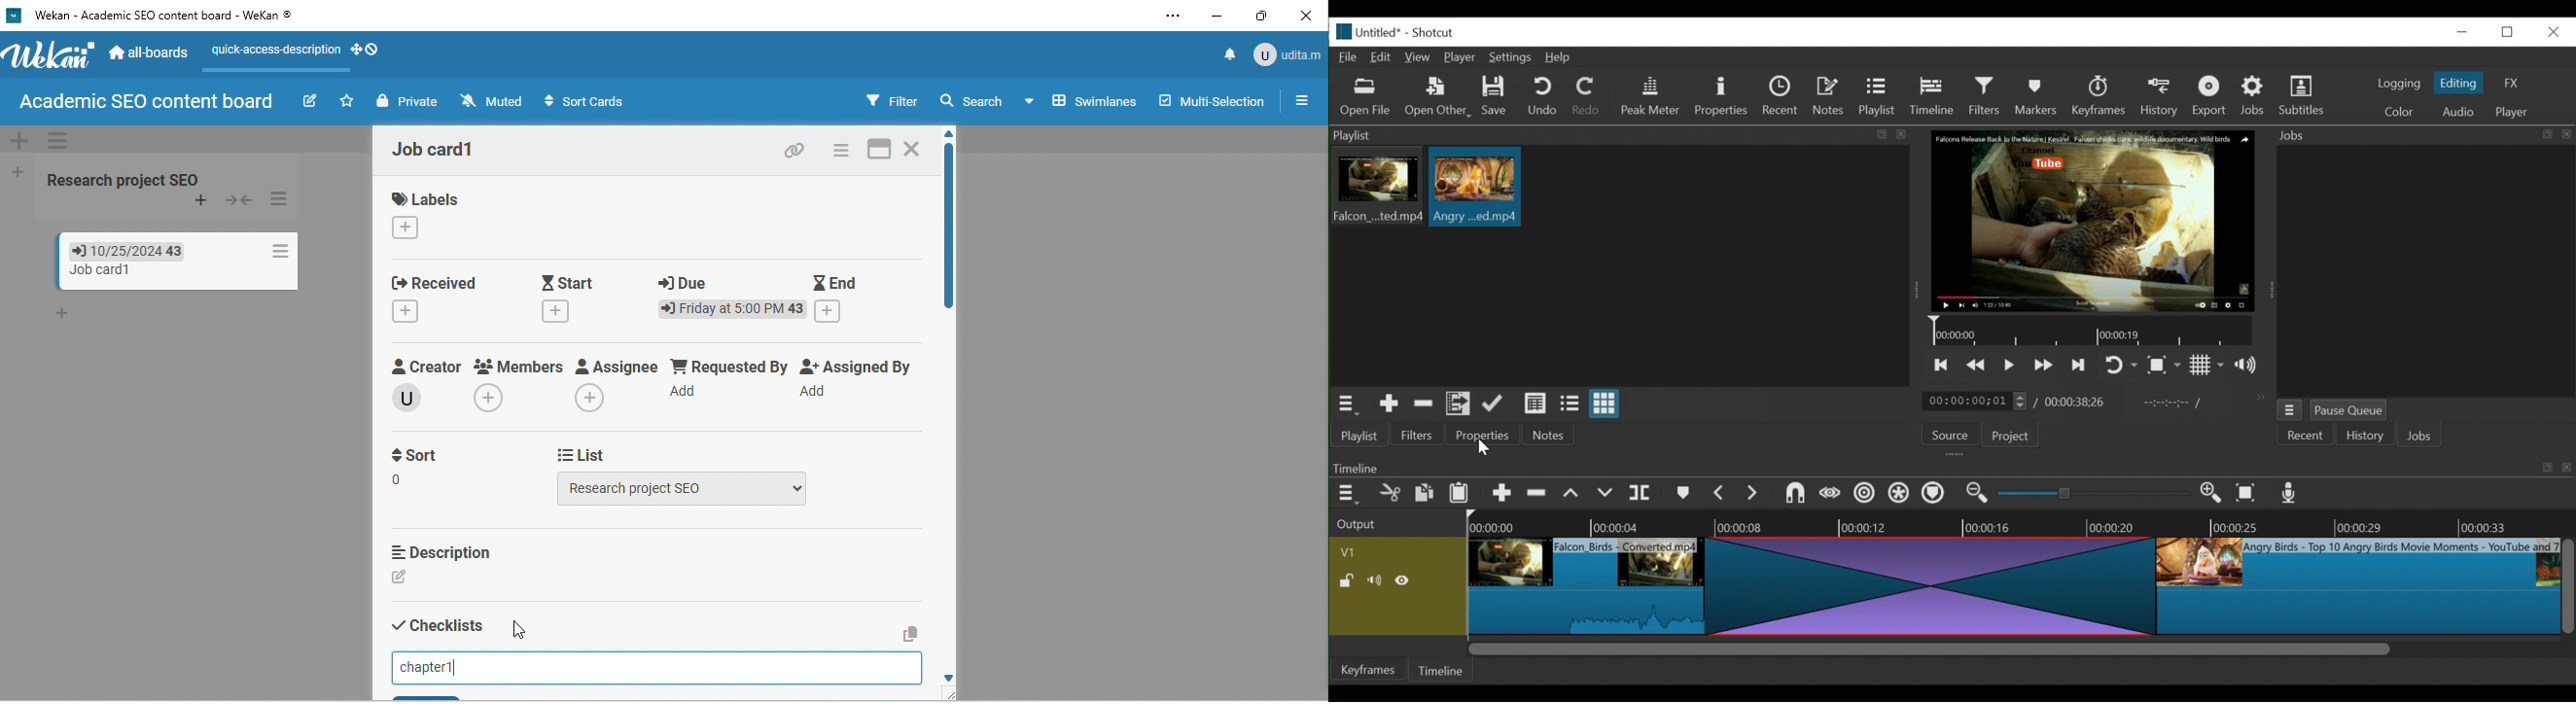 This screenshot has width=2576, height=728. Describe the element at coordinates (15, 170) in the screenshot. I see `add list` at that location.